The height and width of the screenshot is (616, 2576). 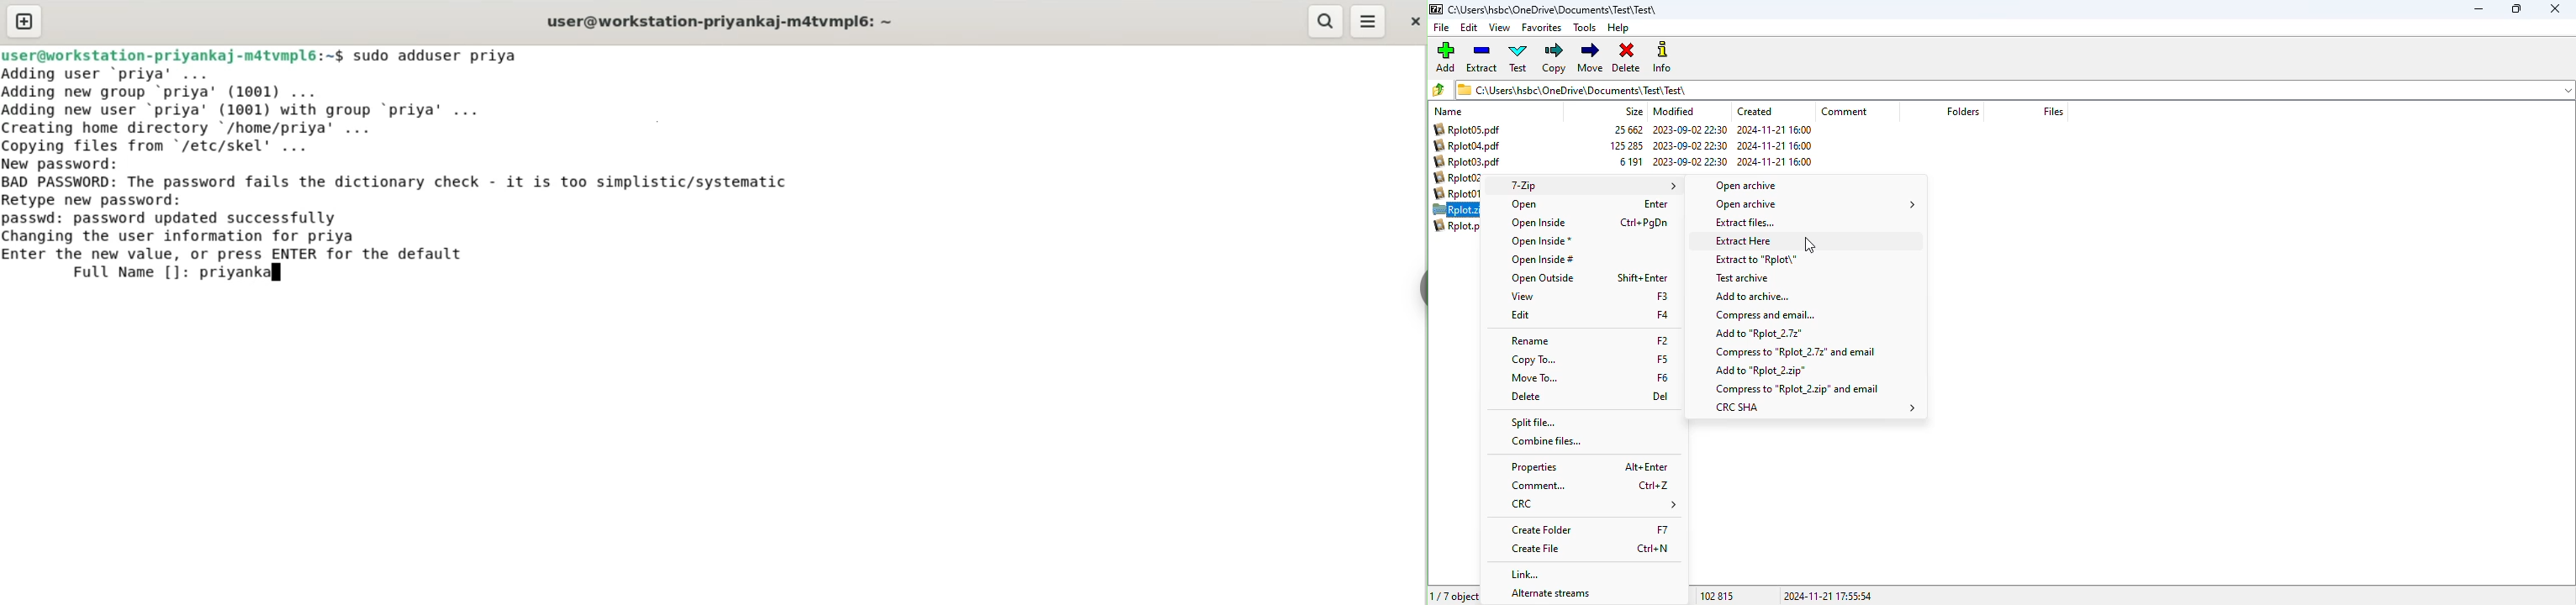 What do you see at coordinates (1631, 162) in the screenshot?
I see `6 191` at bounding box center [1631, 162].